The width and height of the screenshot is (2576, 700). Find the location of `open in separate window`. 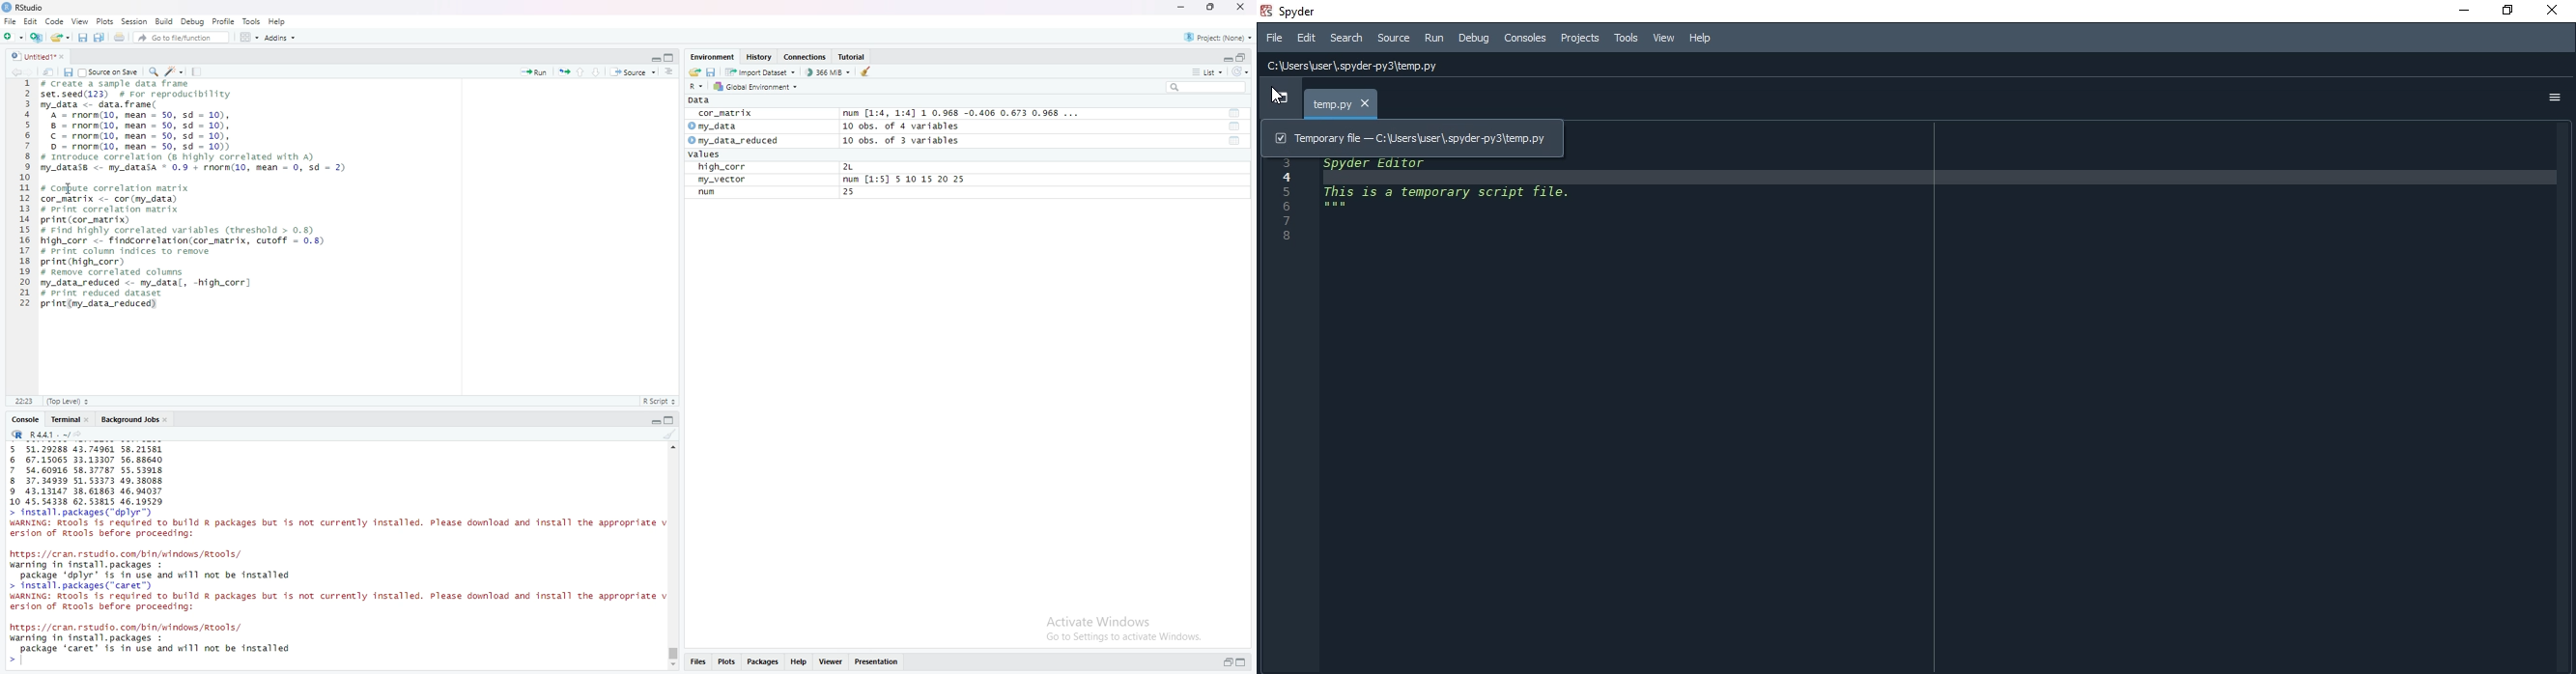

open in separate window is located at coordinates (1242, 57).